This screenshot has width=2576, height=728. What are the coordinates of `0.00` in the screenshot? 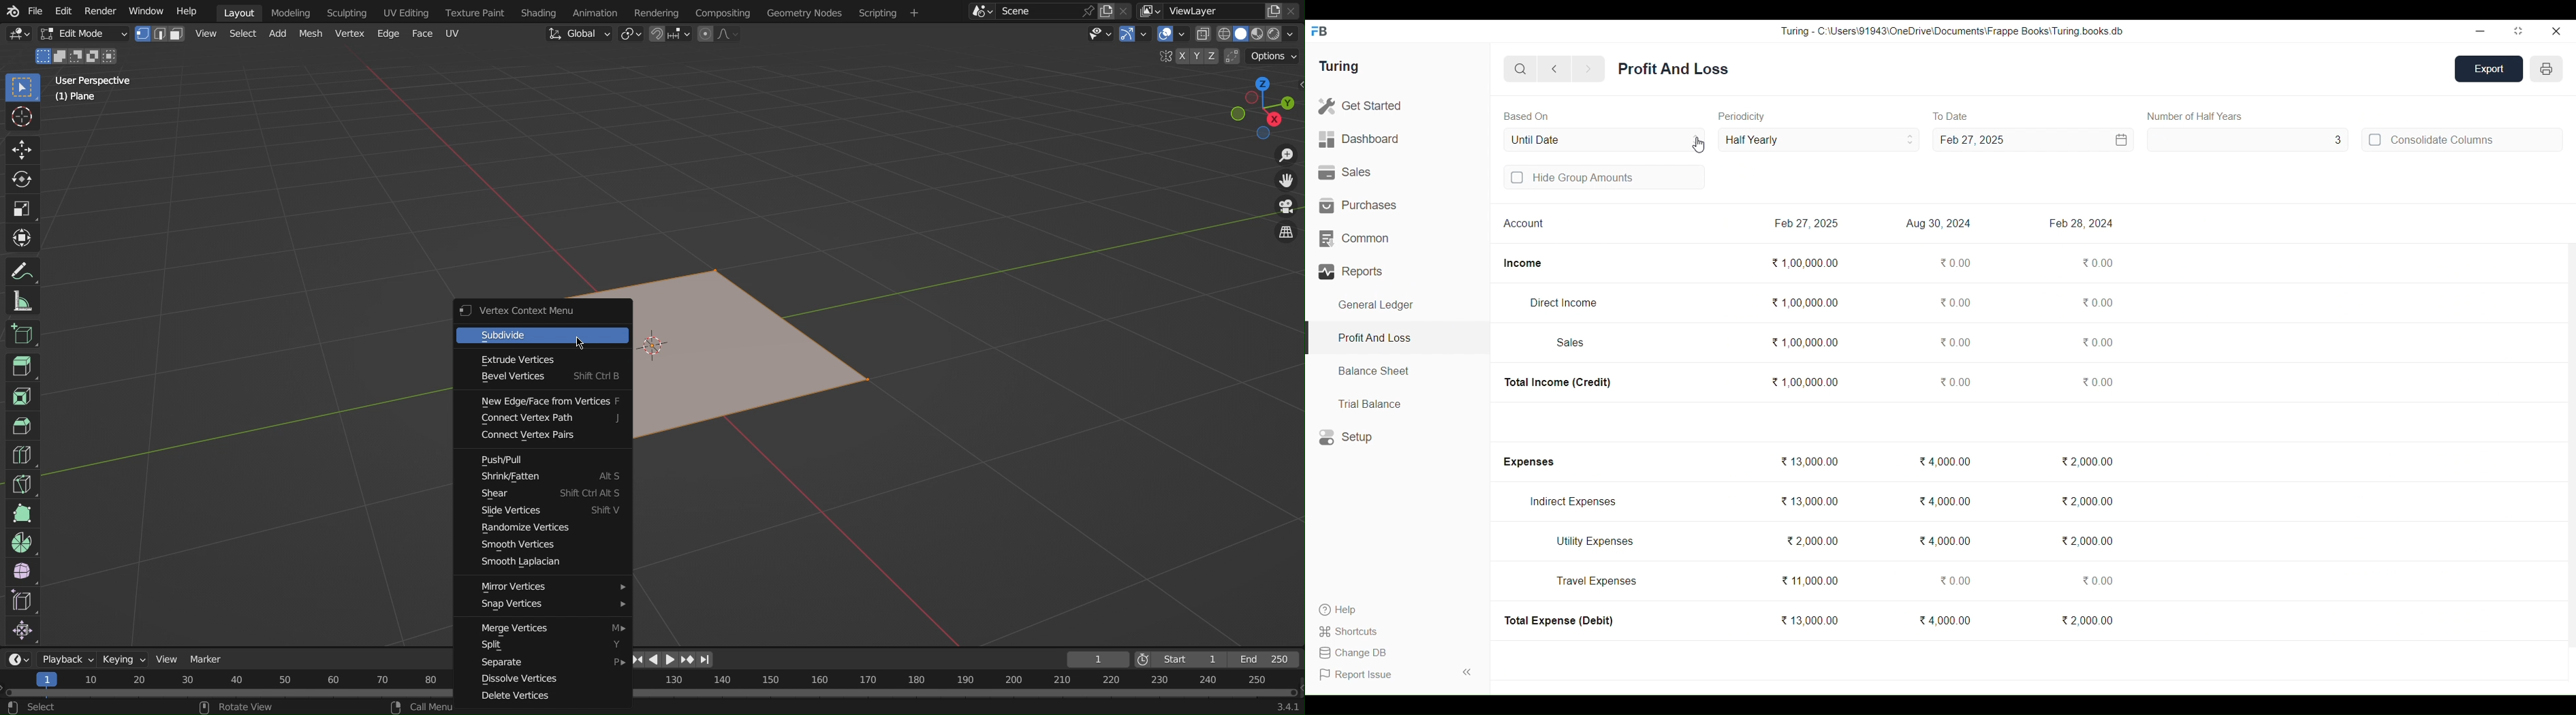 It's located at (1954, 342).